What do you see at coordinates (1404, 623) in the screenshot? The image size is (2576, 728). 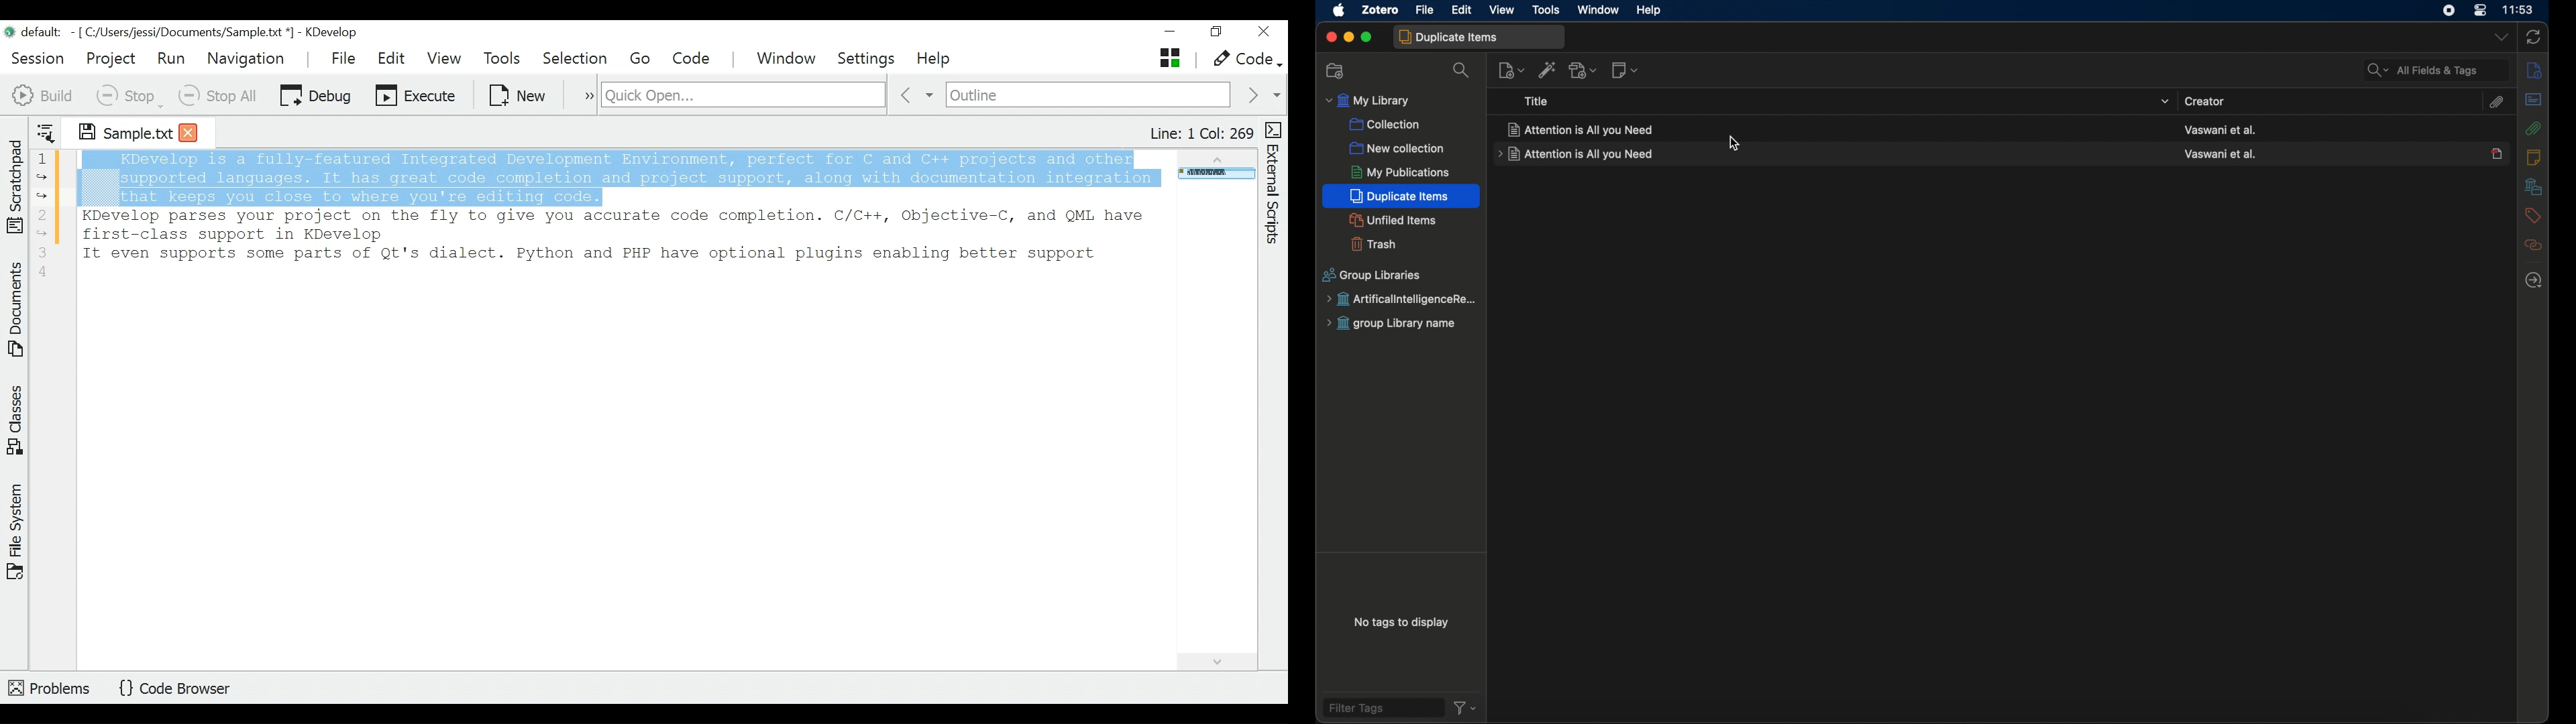 I see `no tags to display` at bounding box center [1404, 623].